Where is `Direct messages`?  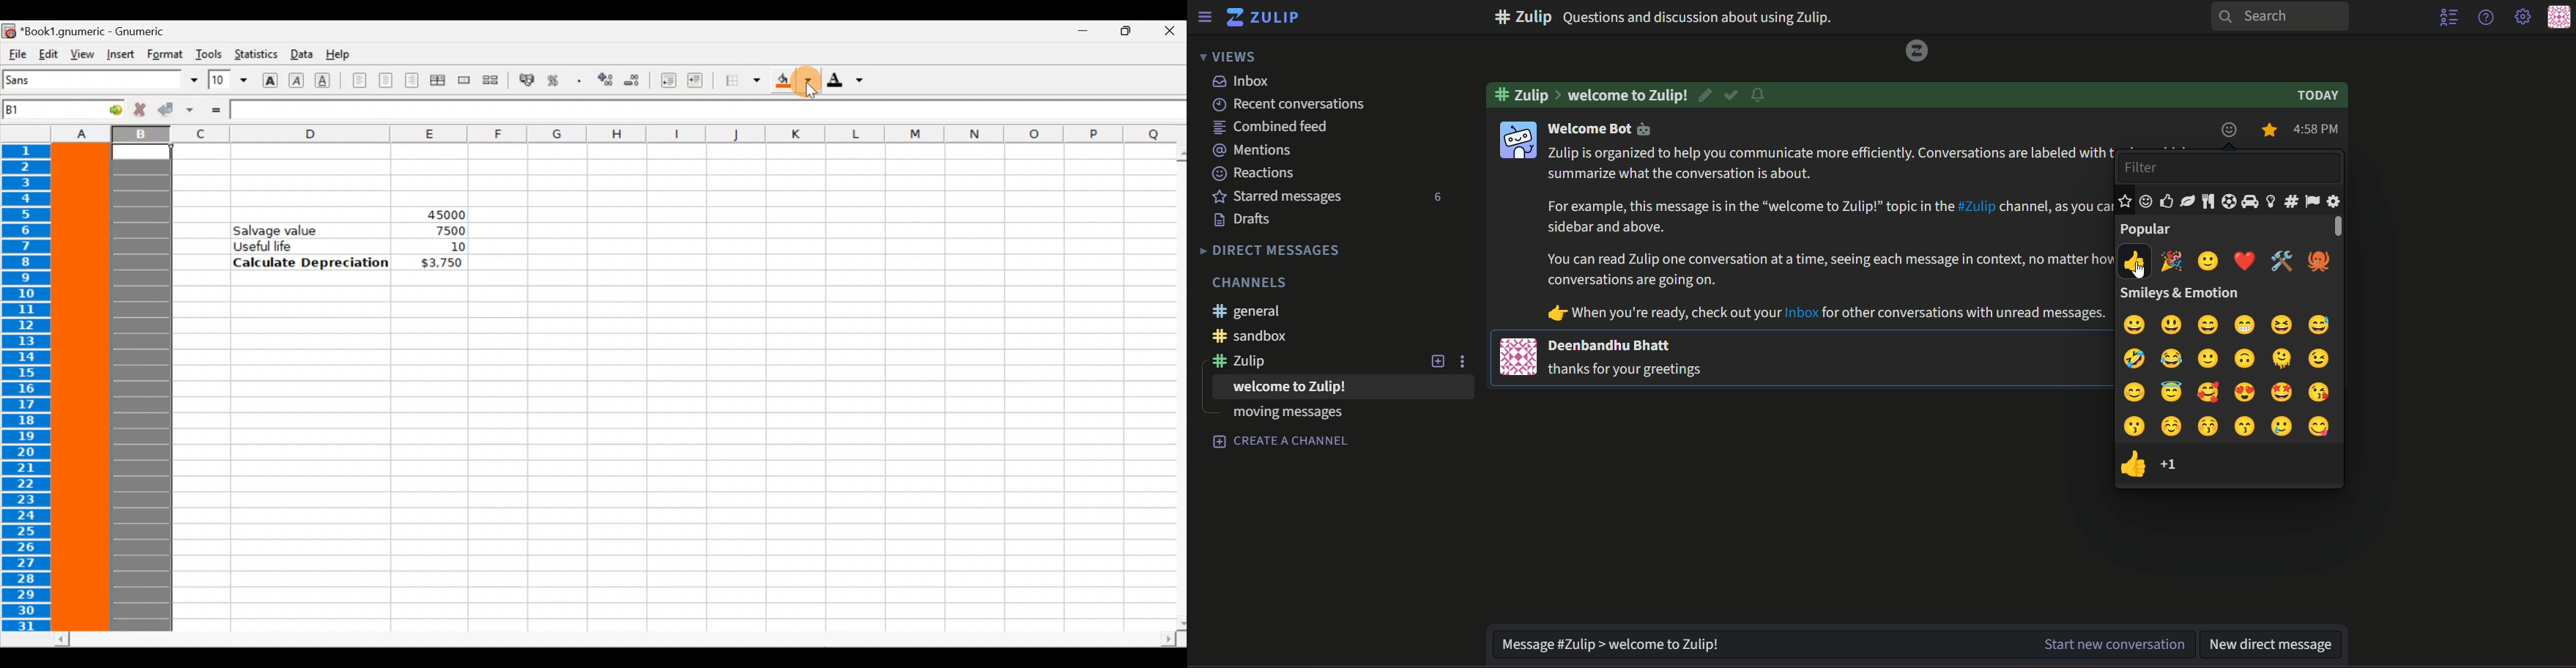
Direct messages is located at coordinates (1269, 252).